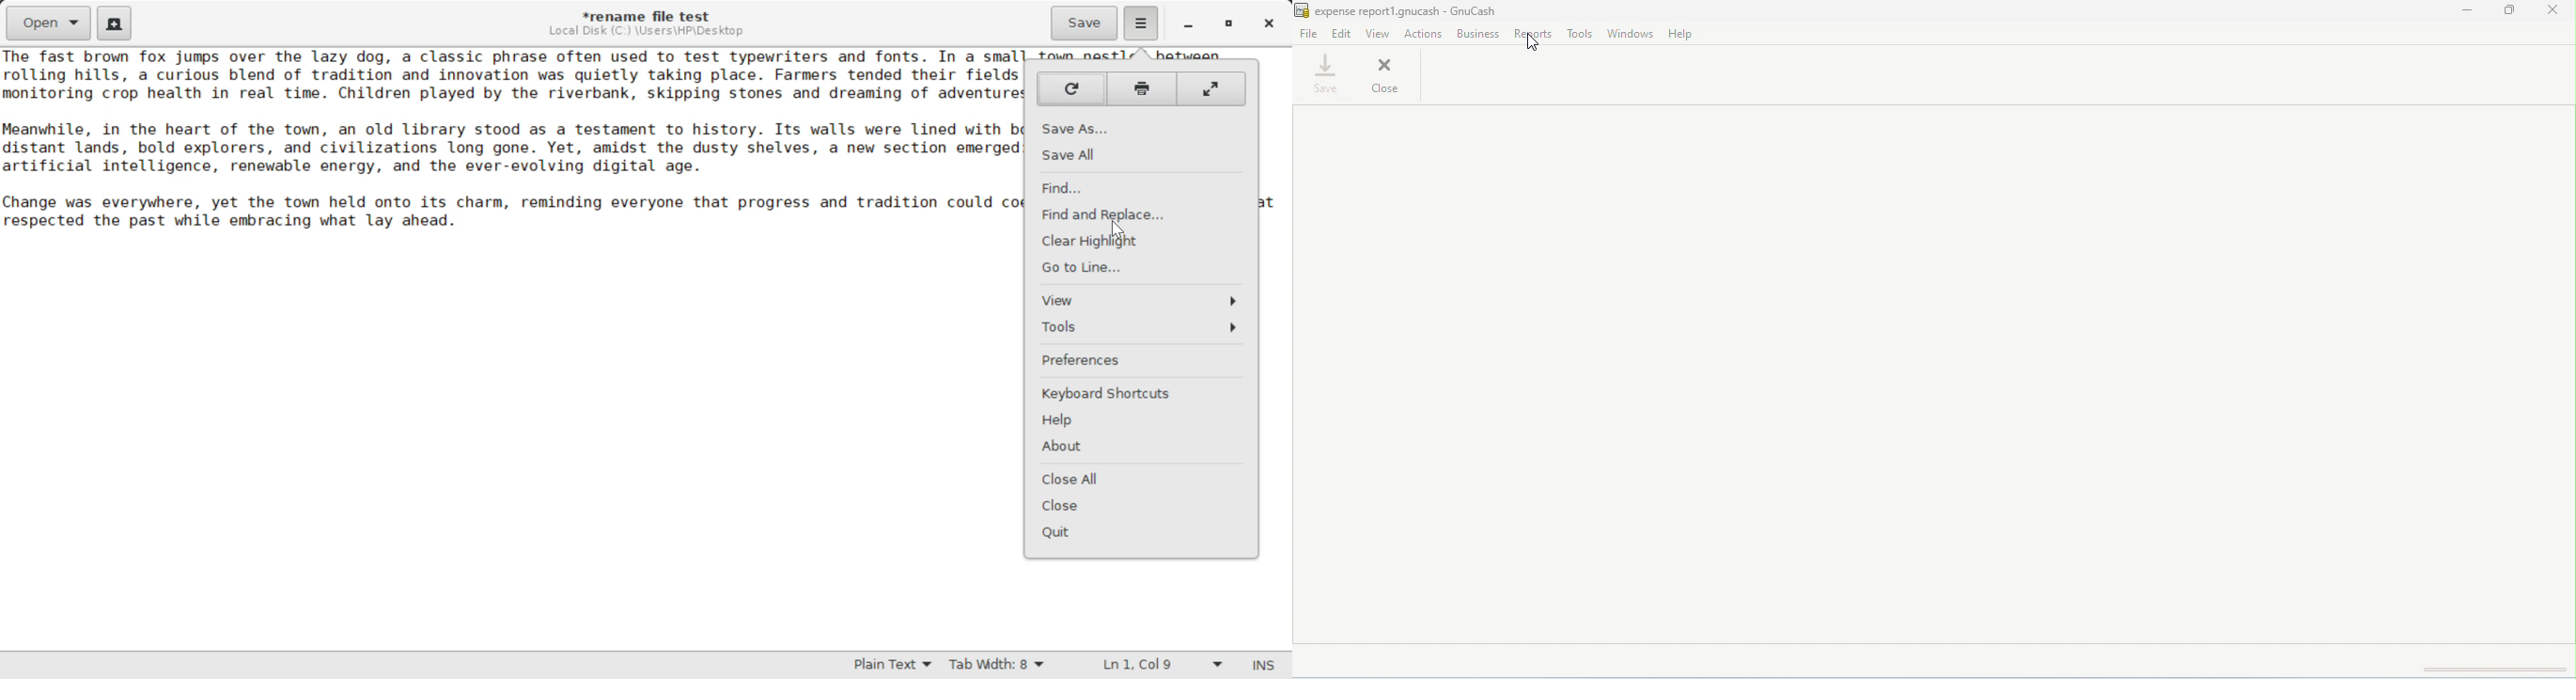 This screenshot has width=2576, height=700. I want to click on file, so click(1309, 32).